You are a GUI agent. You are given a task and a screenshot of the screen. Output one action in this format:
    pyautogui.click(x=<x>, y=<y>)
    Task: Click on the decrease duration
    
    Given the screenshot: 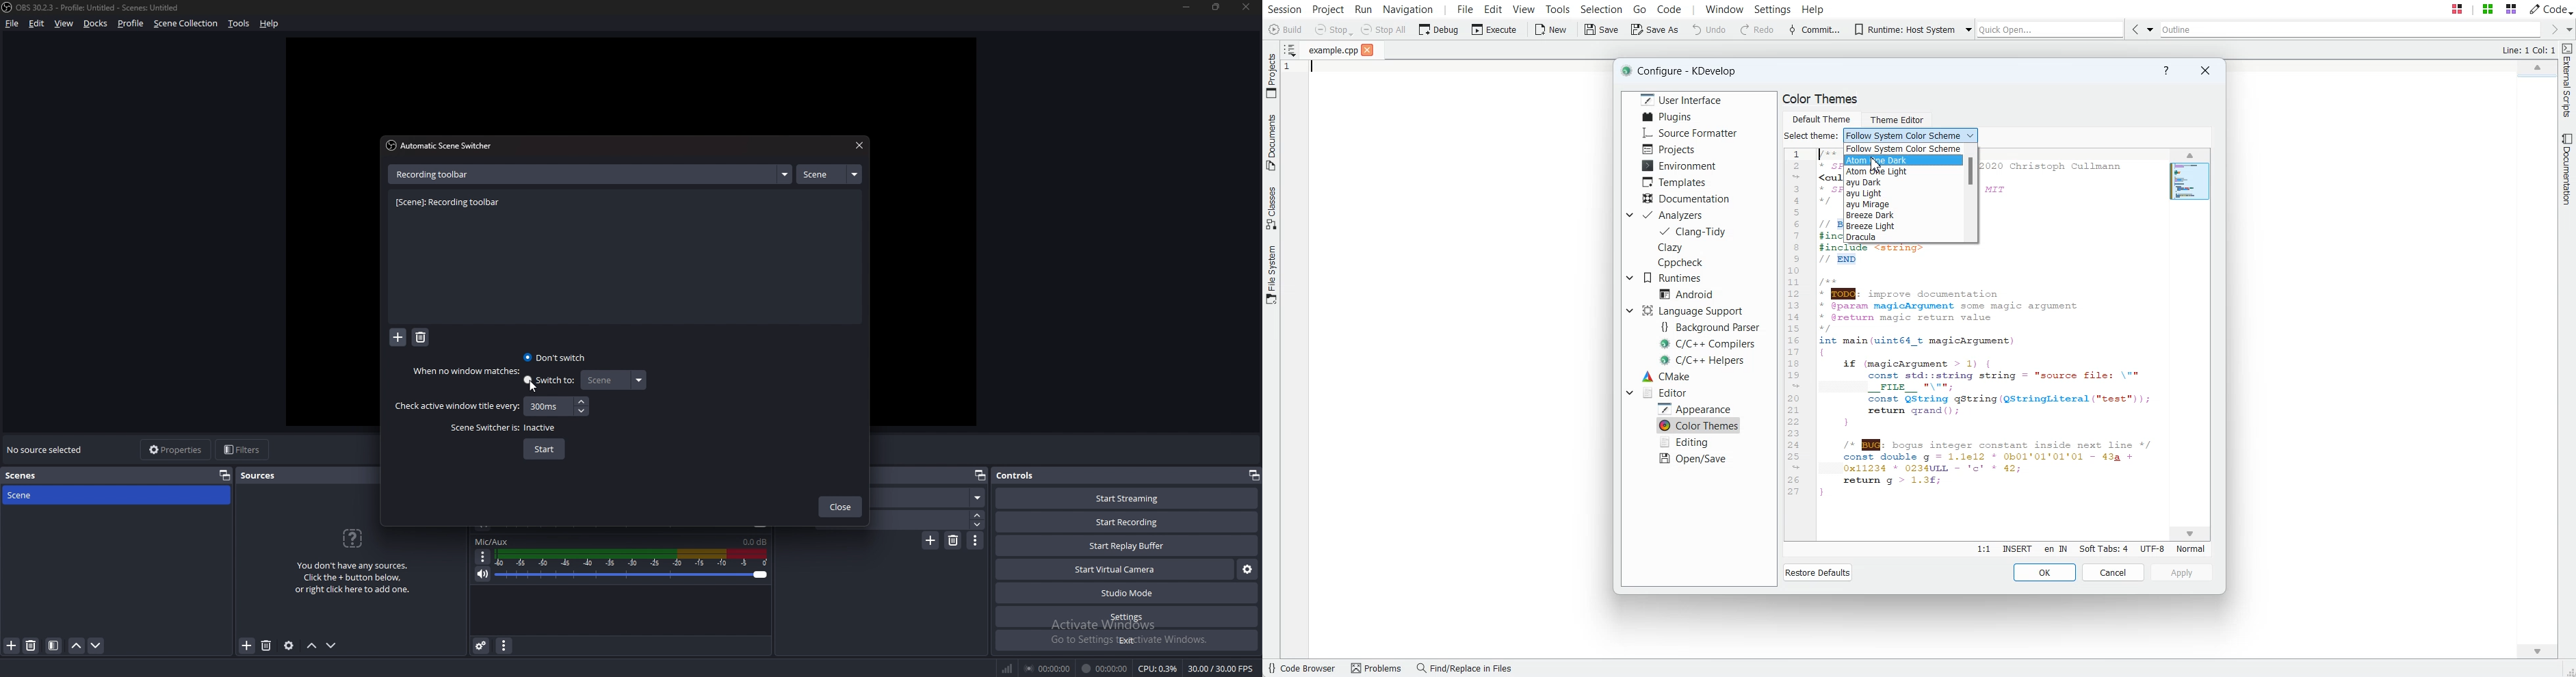 What is the action you would take?
    pyautogui.click(x=979, y=525)
    